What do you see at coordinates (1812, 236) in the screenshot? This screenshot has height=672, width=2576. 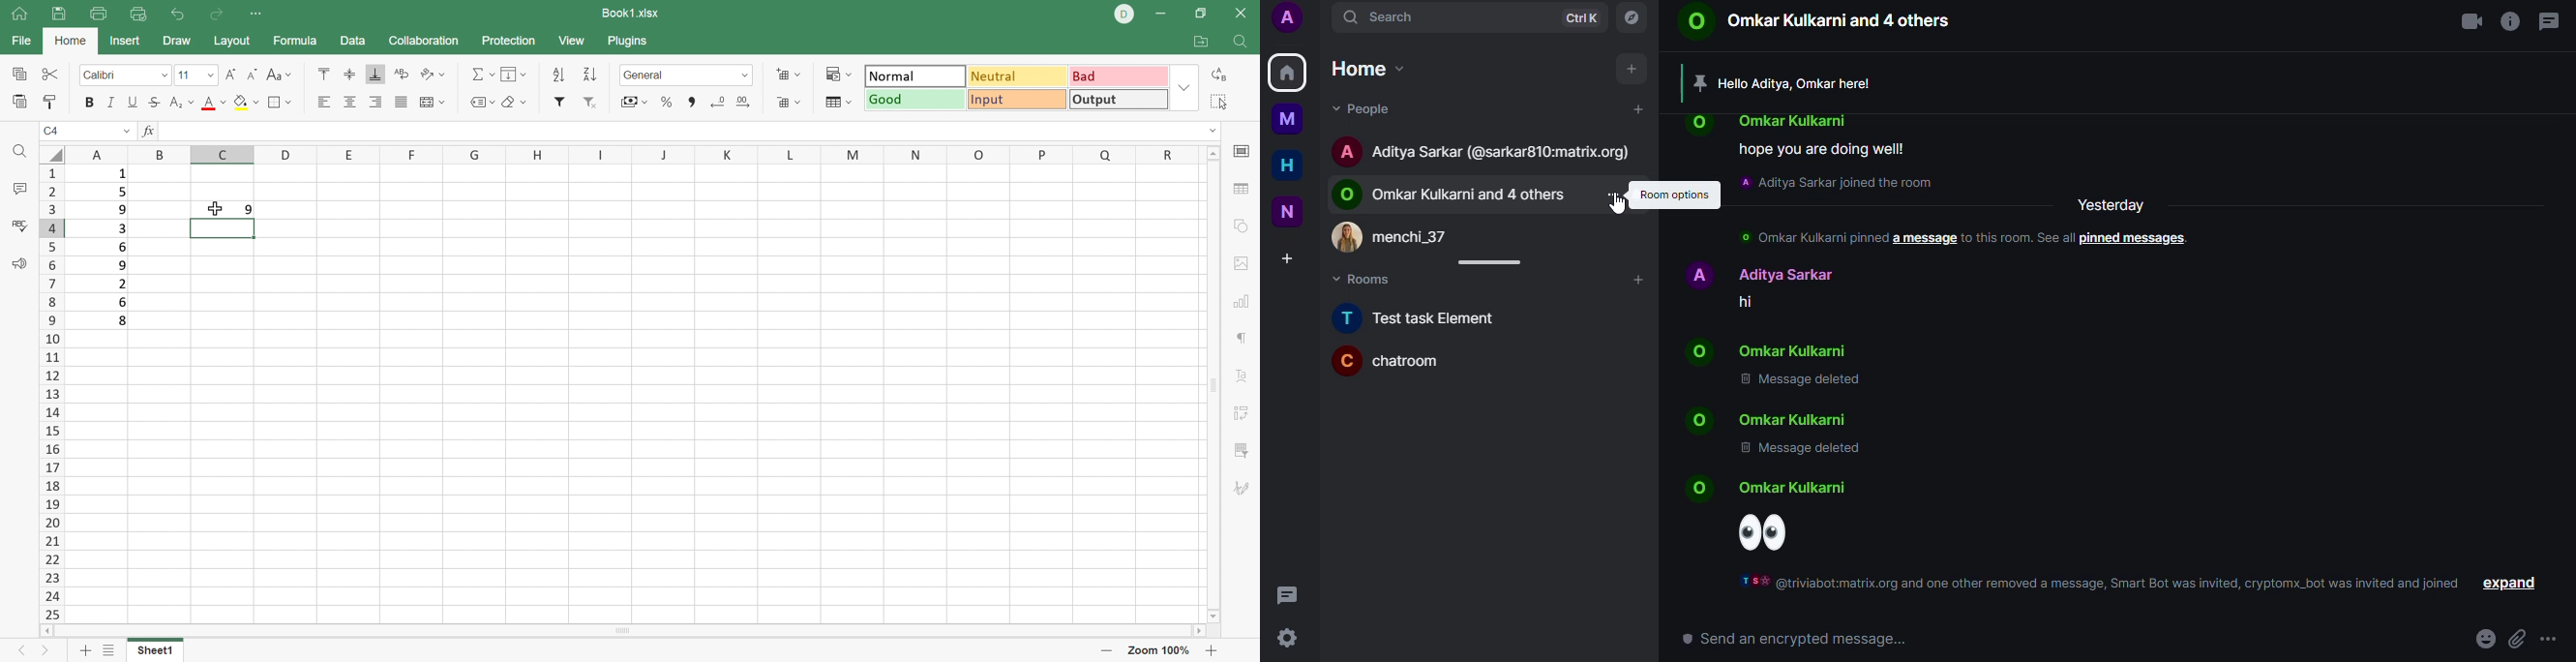 I see `‘© Omkar Kulkarni pinned` at bounding box center [1812, 236].